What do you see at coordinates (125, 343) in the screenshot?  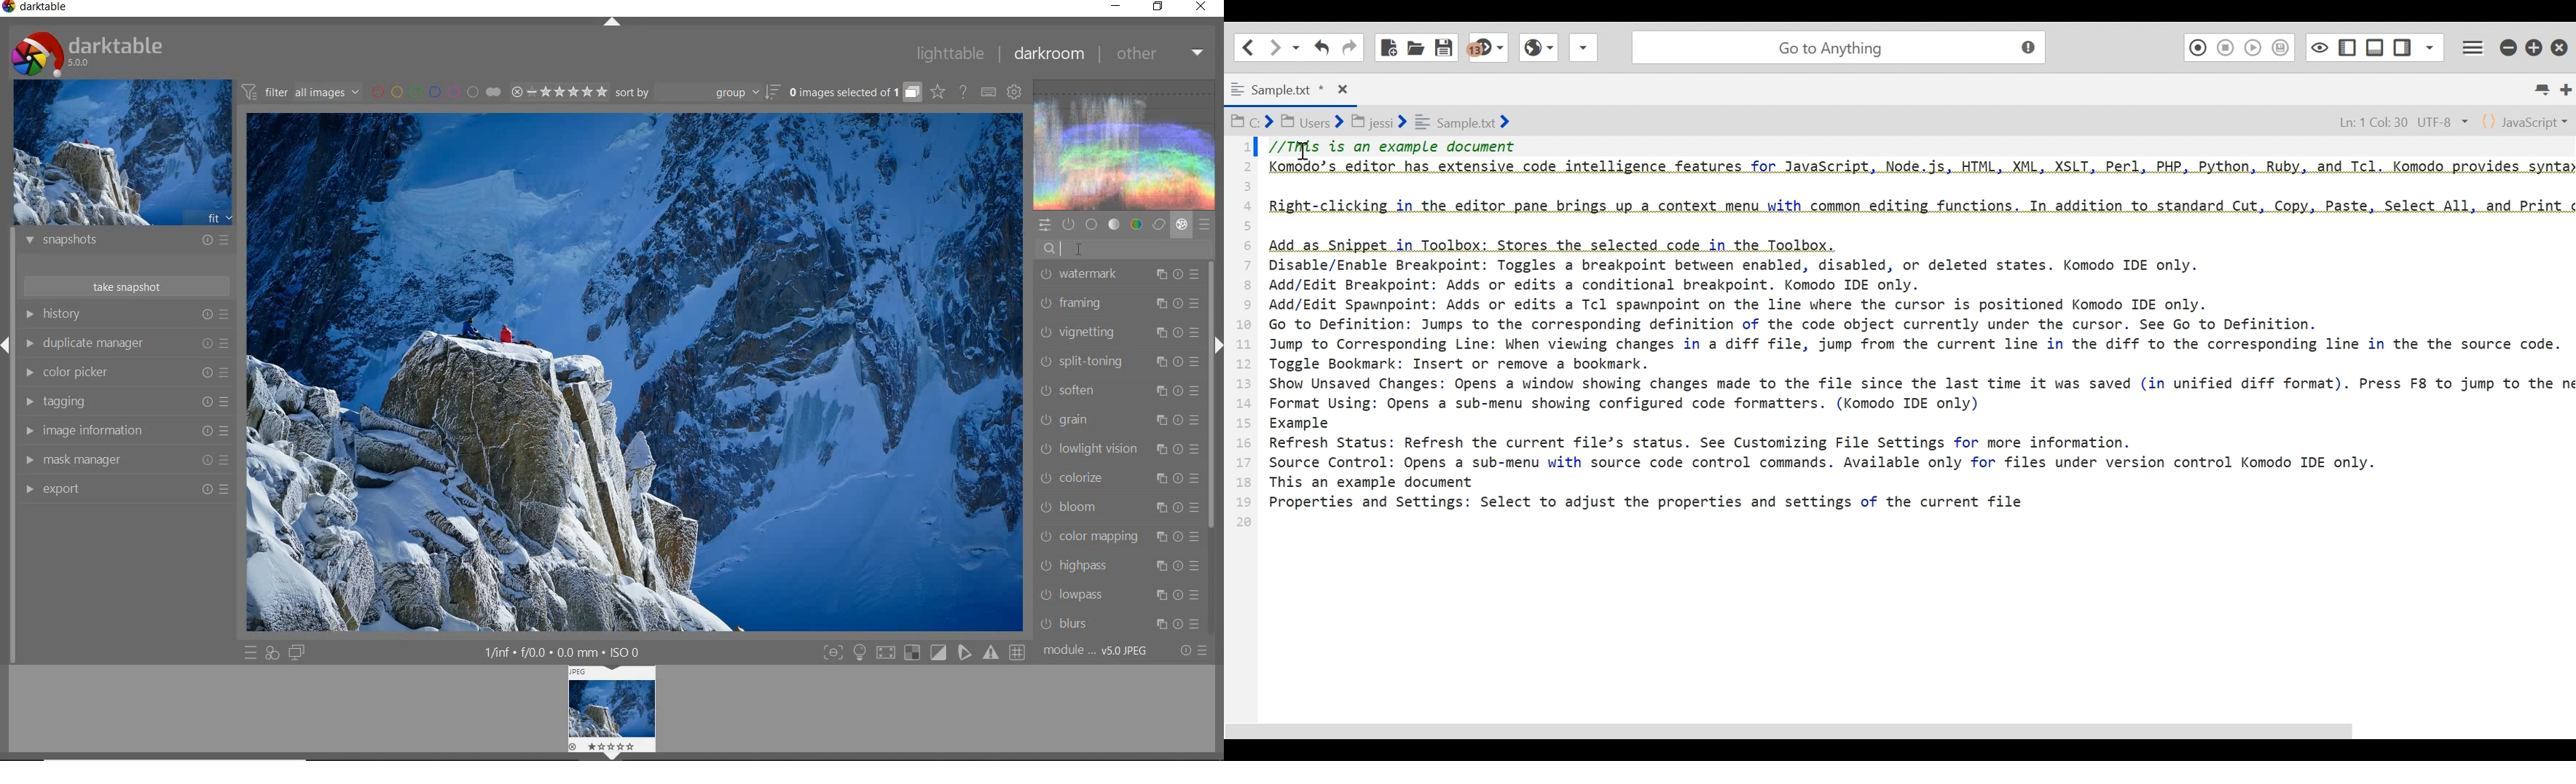 I see `duplicate manager` at bounding box center [125, 343].